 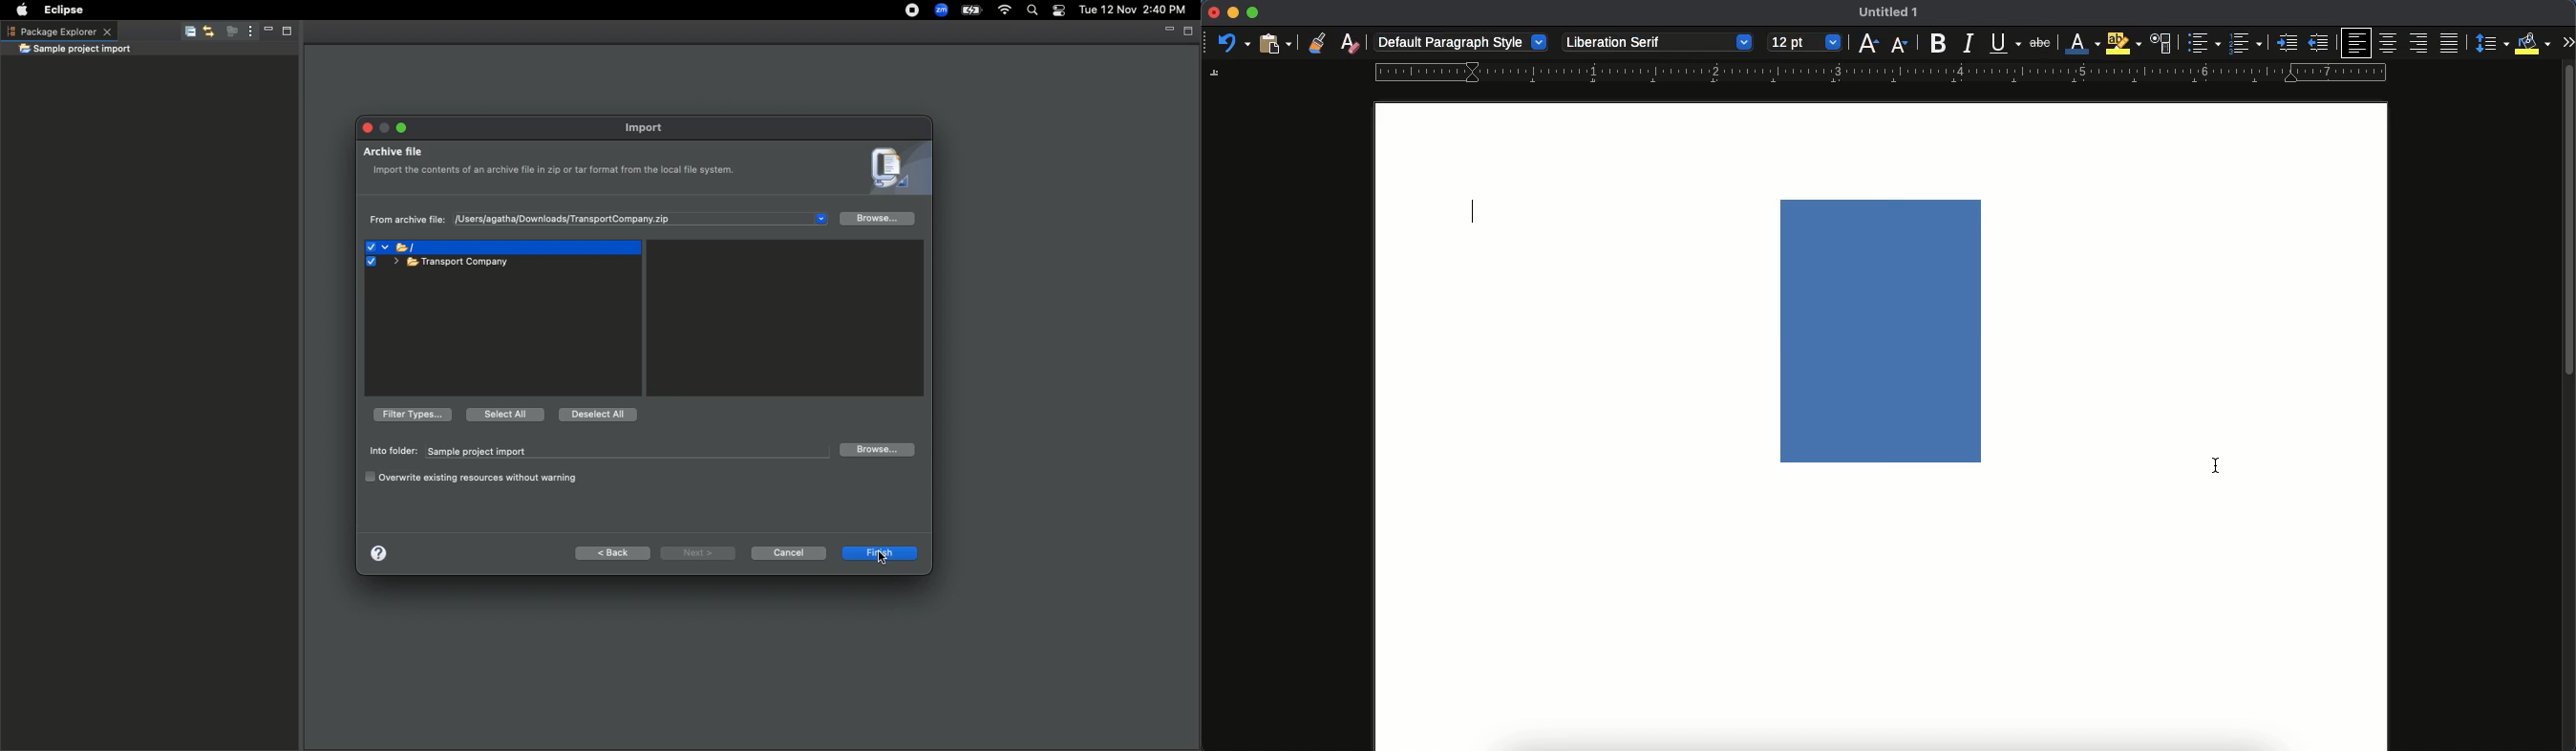 What do you see at coordinates (401, 126) in the screenshot?
I see `maximize` at bounding box center [401, 126].